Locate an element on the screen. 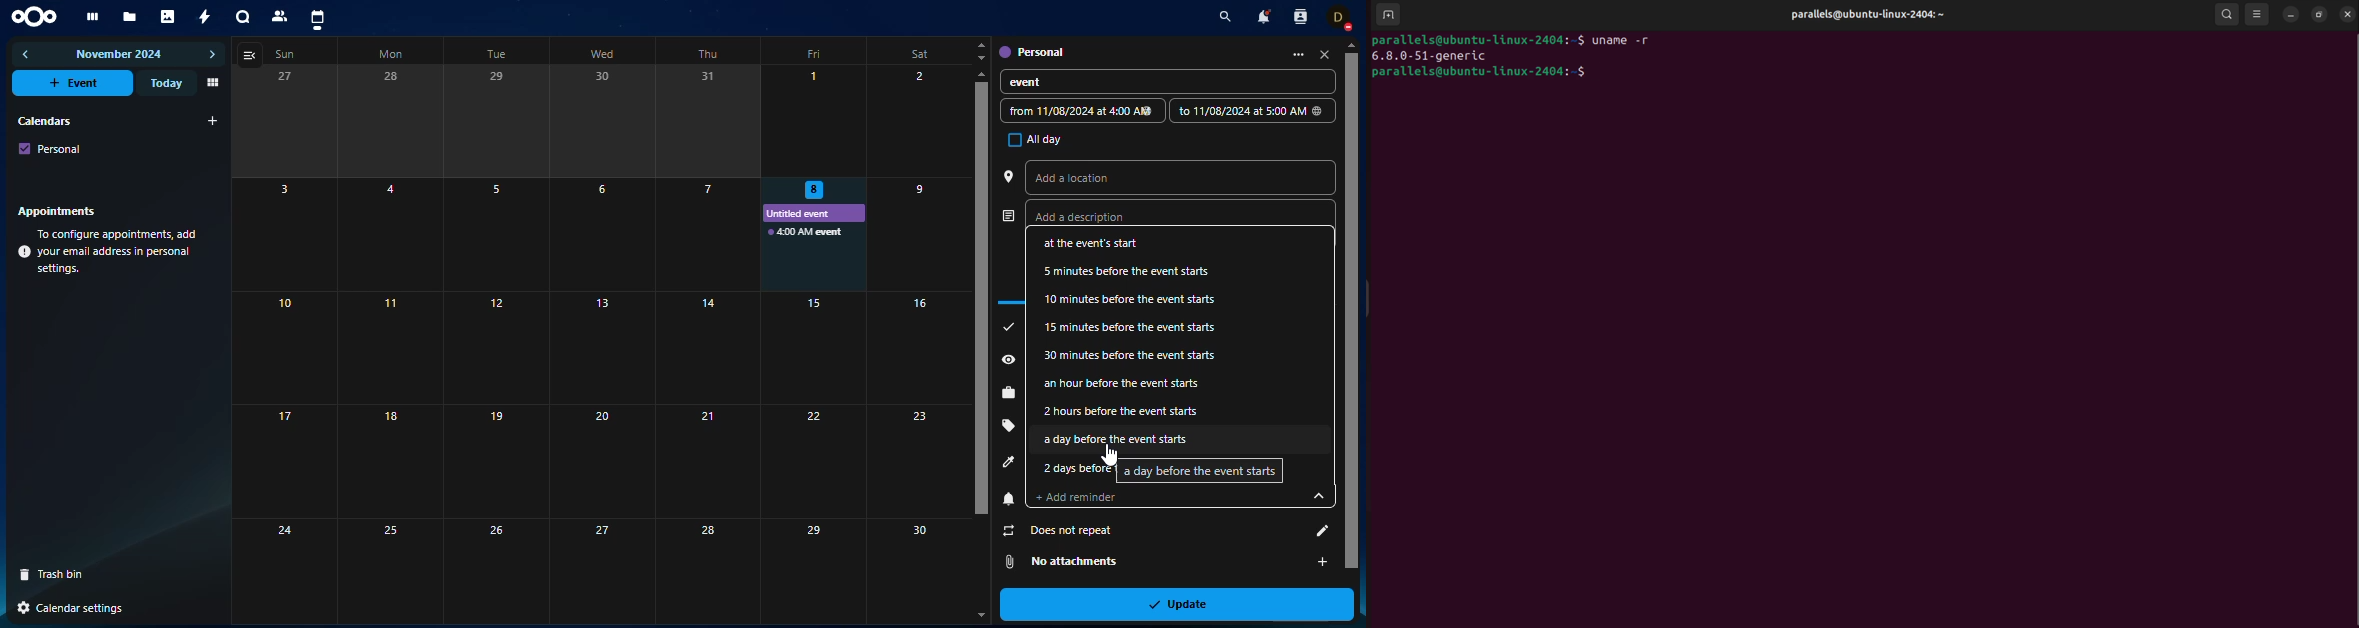 The height and width of the screenshot is (644, 2380). a day before is located at coordinates (1119, 439).